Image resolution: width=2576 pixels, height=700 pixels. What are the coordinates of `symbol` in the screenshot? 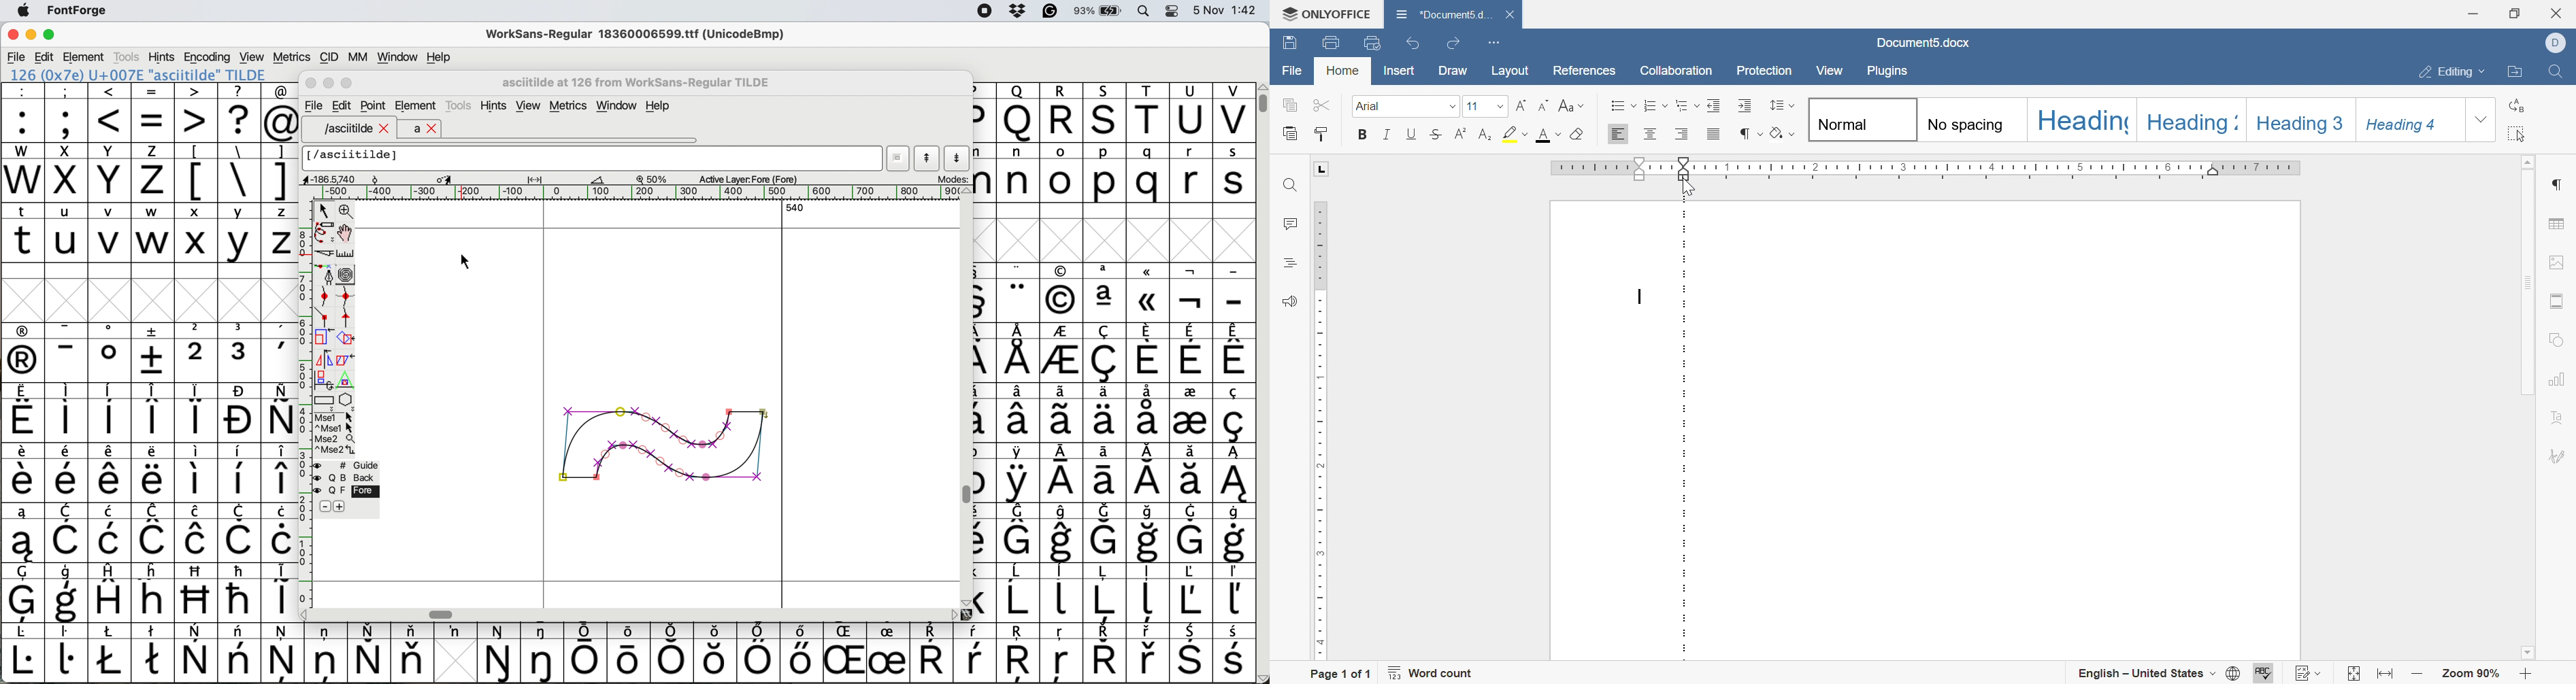 It's located at (1233, 593).